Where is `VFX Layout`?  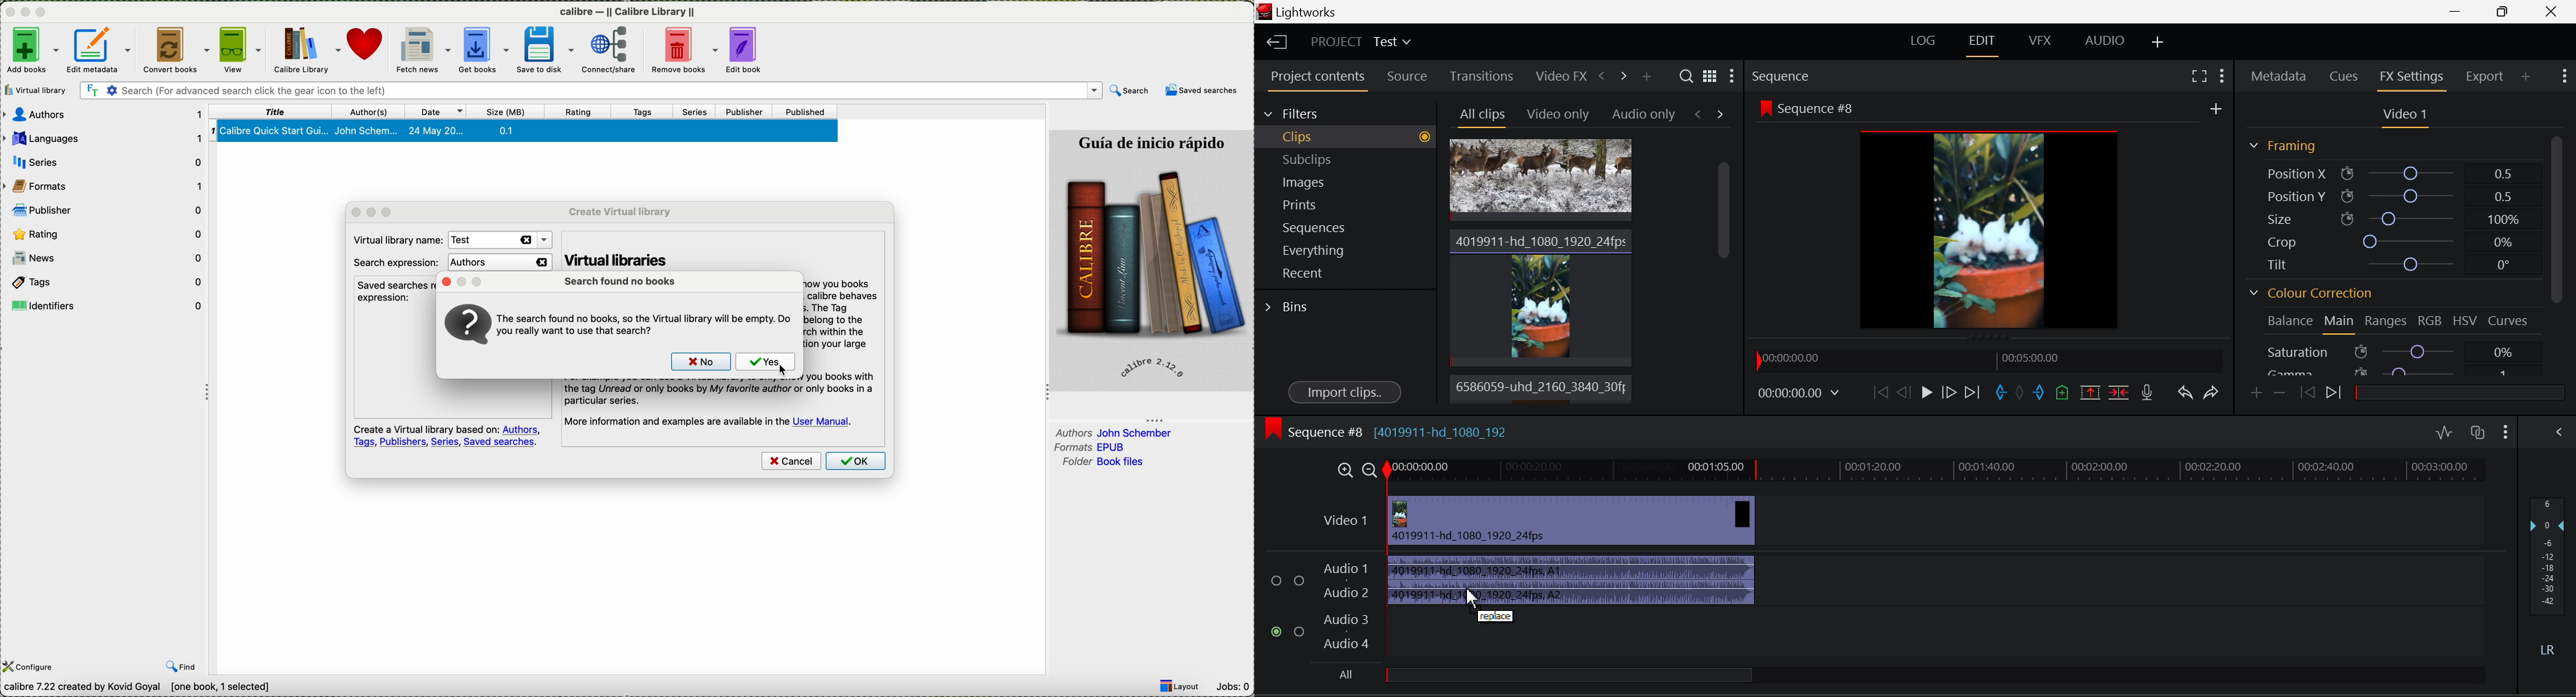
VFX Layout is located at coordinates (2038, 40).